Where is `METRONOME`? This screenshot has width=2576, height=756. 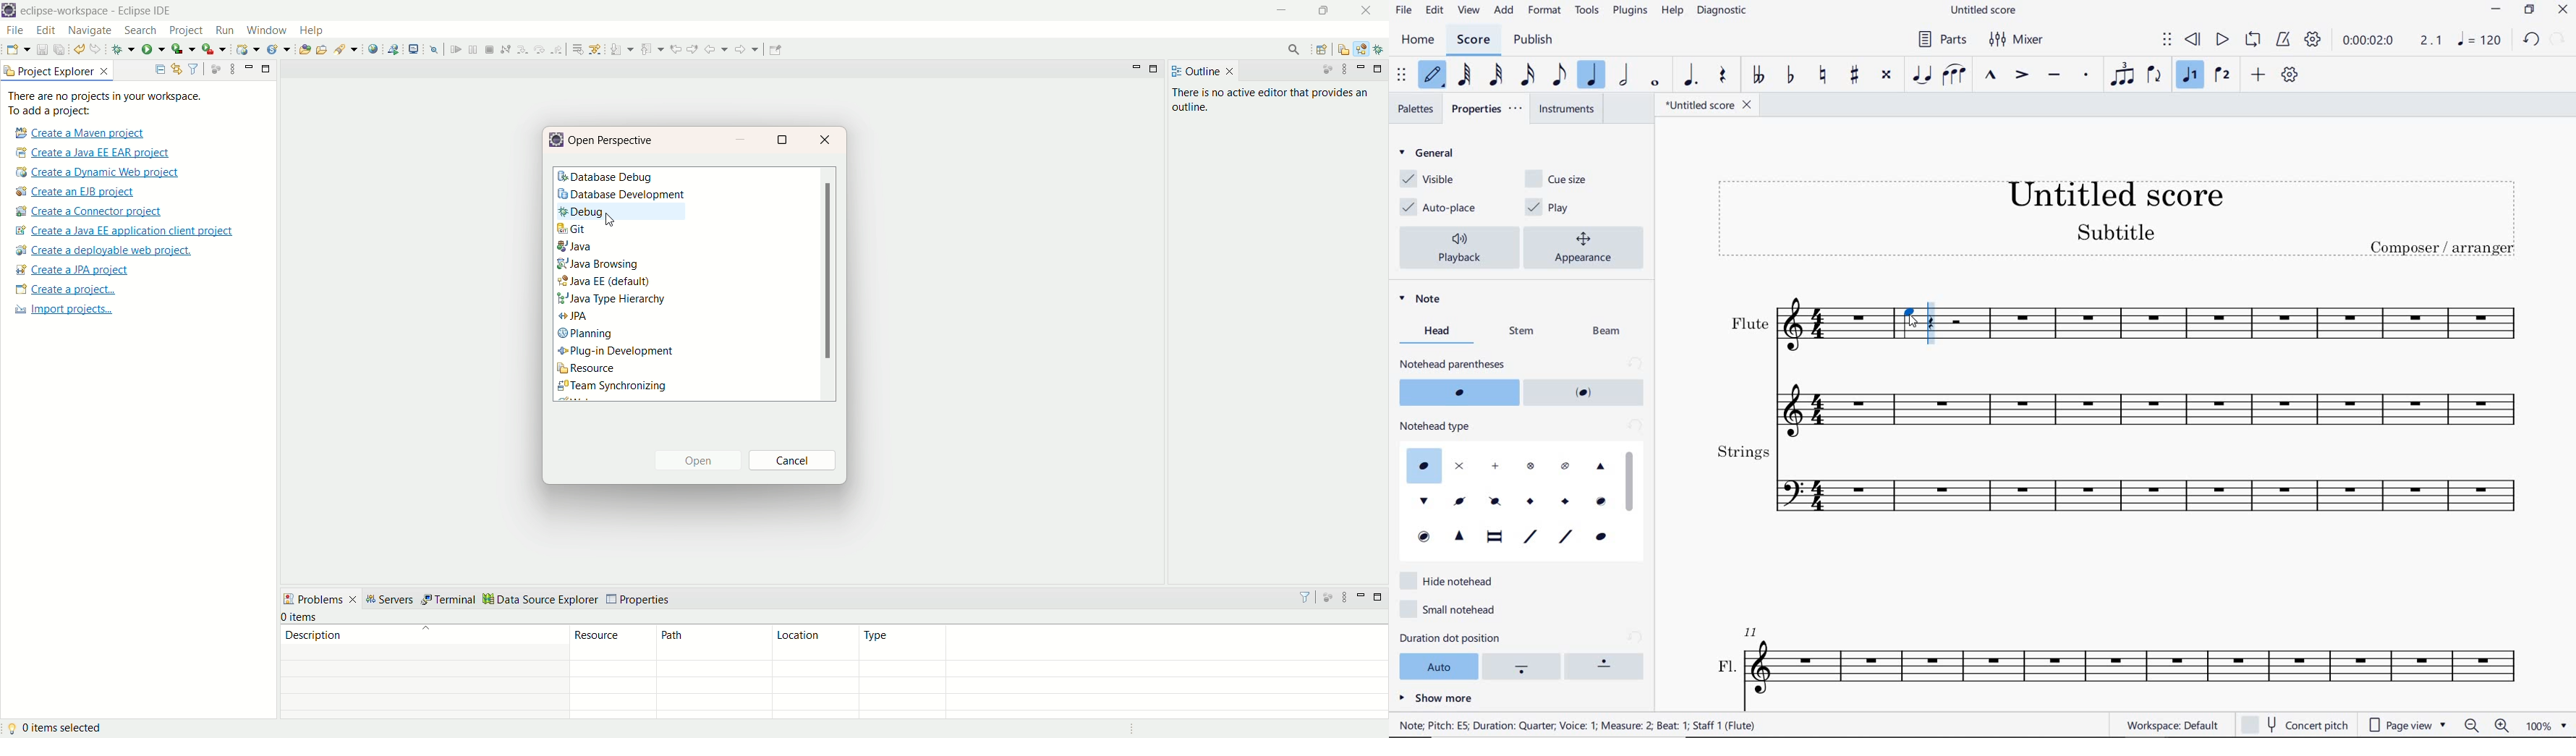 METRONOME is located at coordinates (2286, 41).